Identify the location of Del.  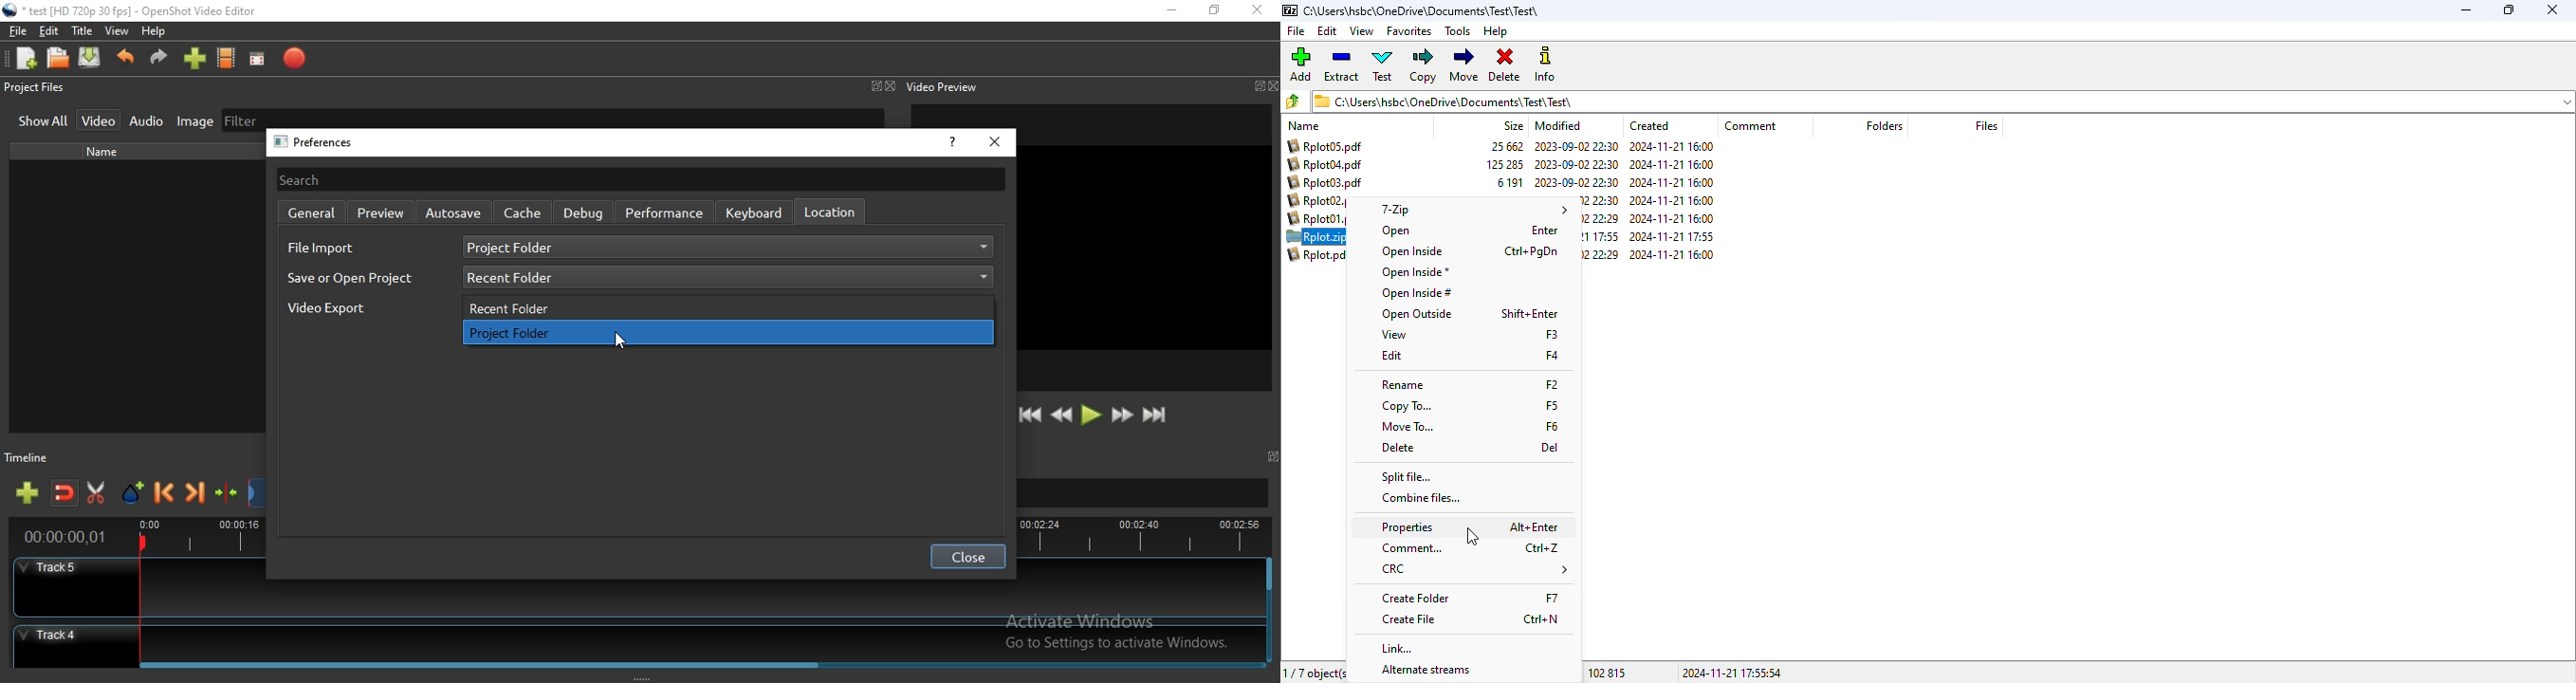
(1551, 447).